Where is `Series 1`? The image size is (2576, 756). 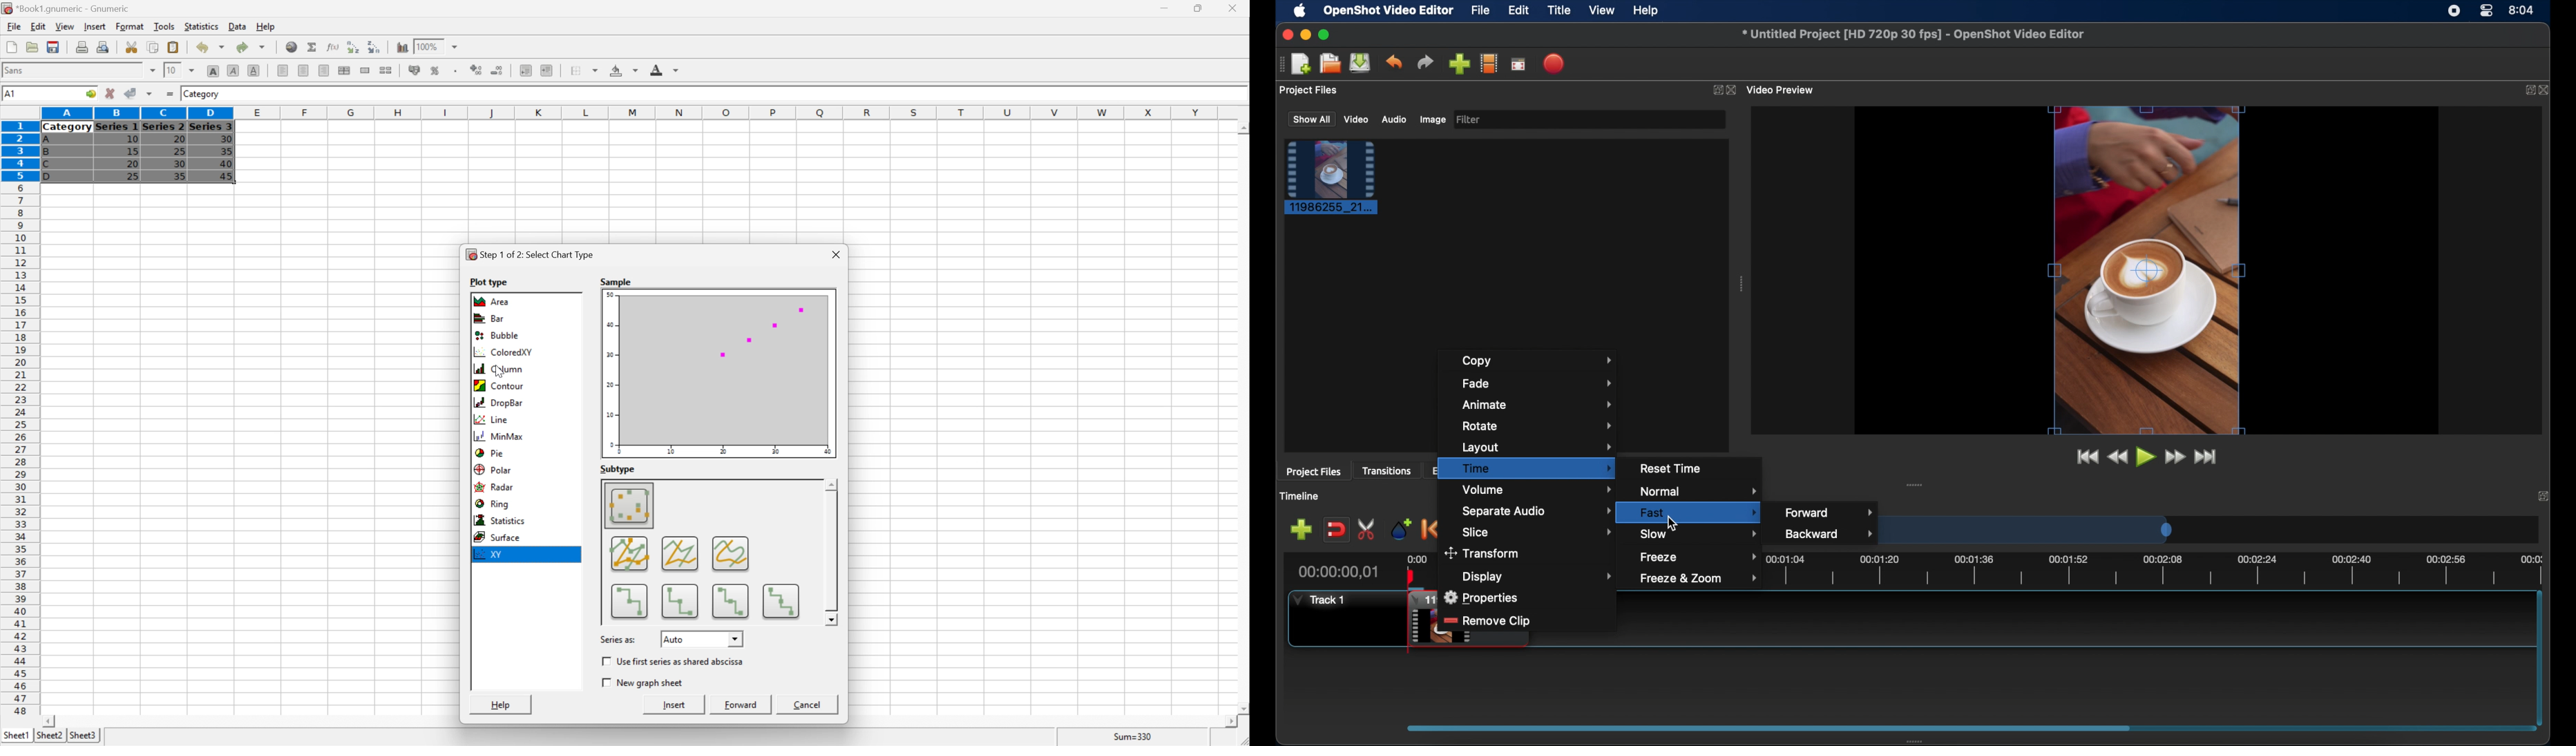
Series 1 is located at coordinates (117, 127).